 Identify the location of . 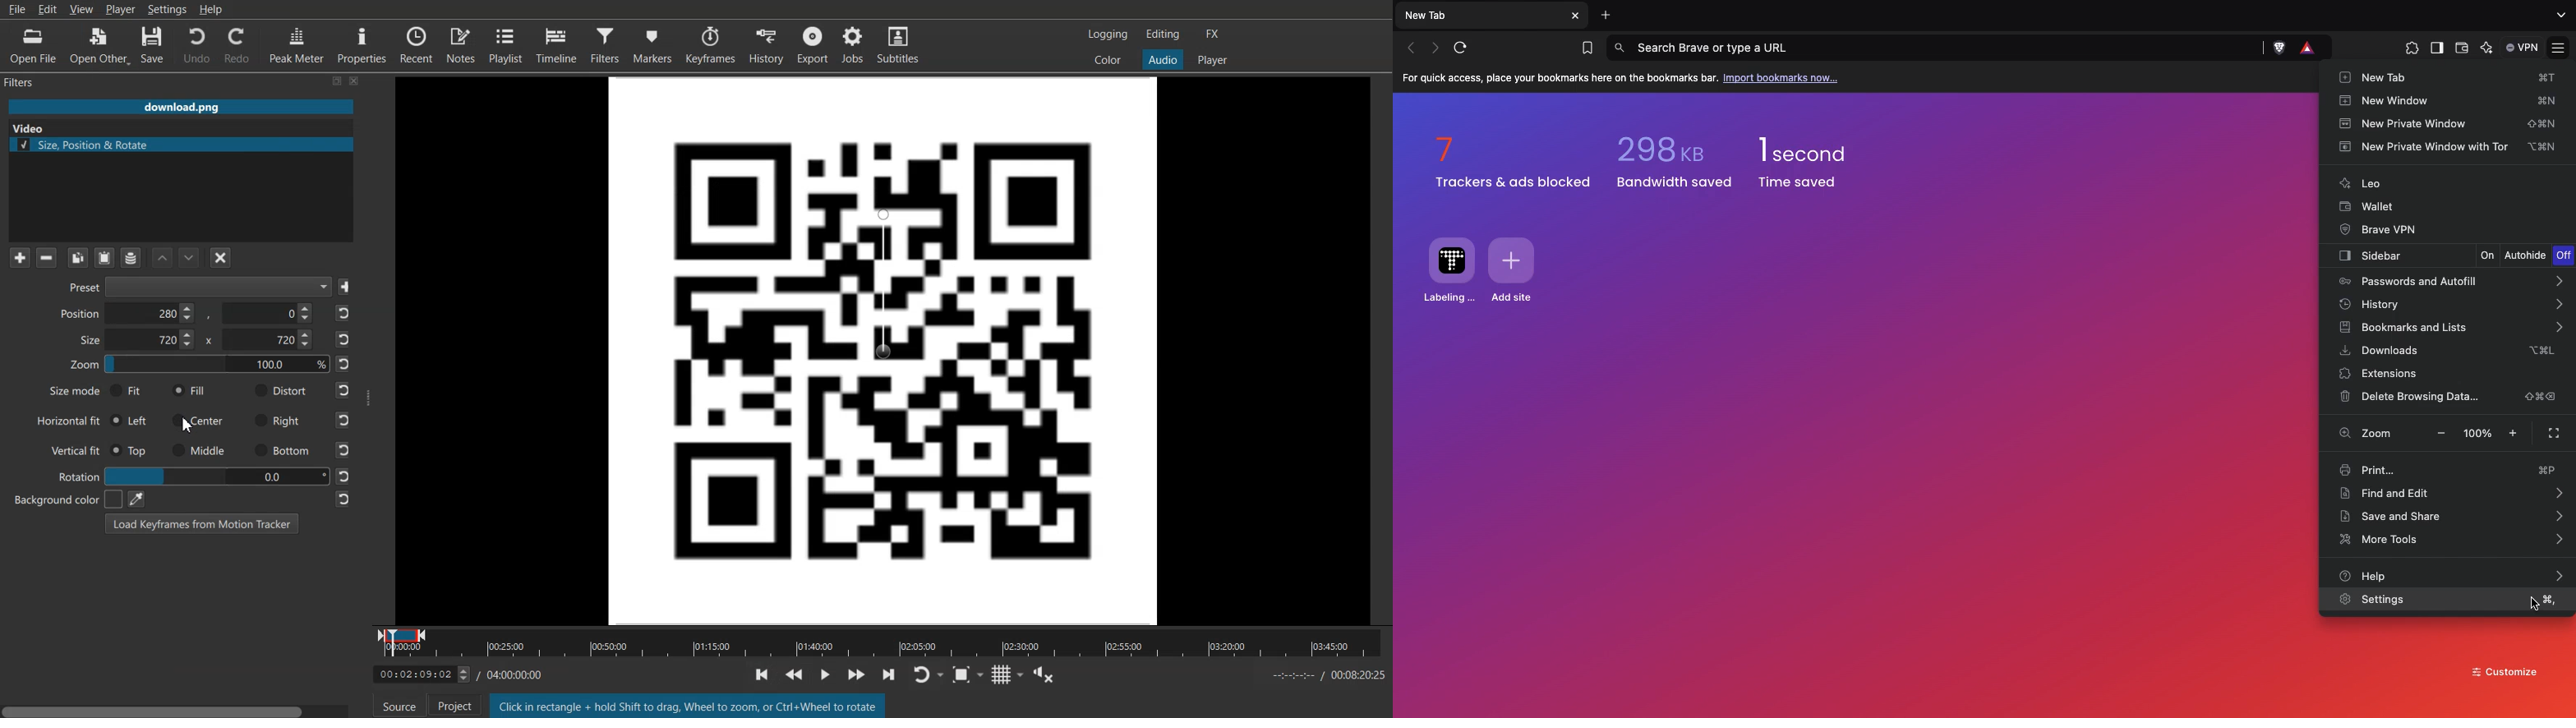
(1578, 16).